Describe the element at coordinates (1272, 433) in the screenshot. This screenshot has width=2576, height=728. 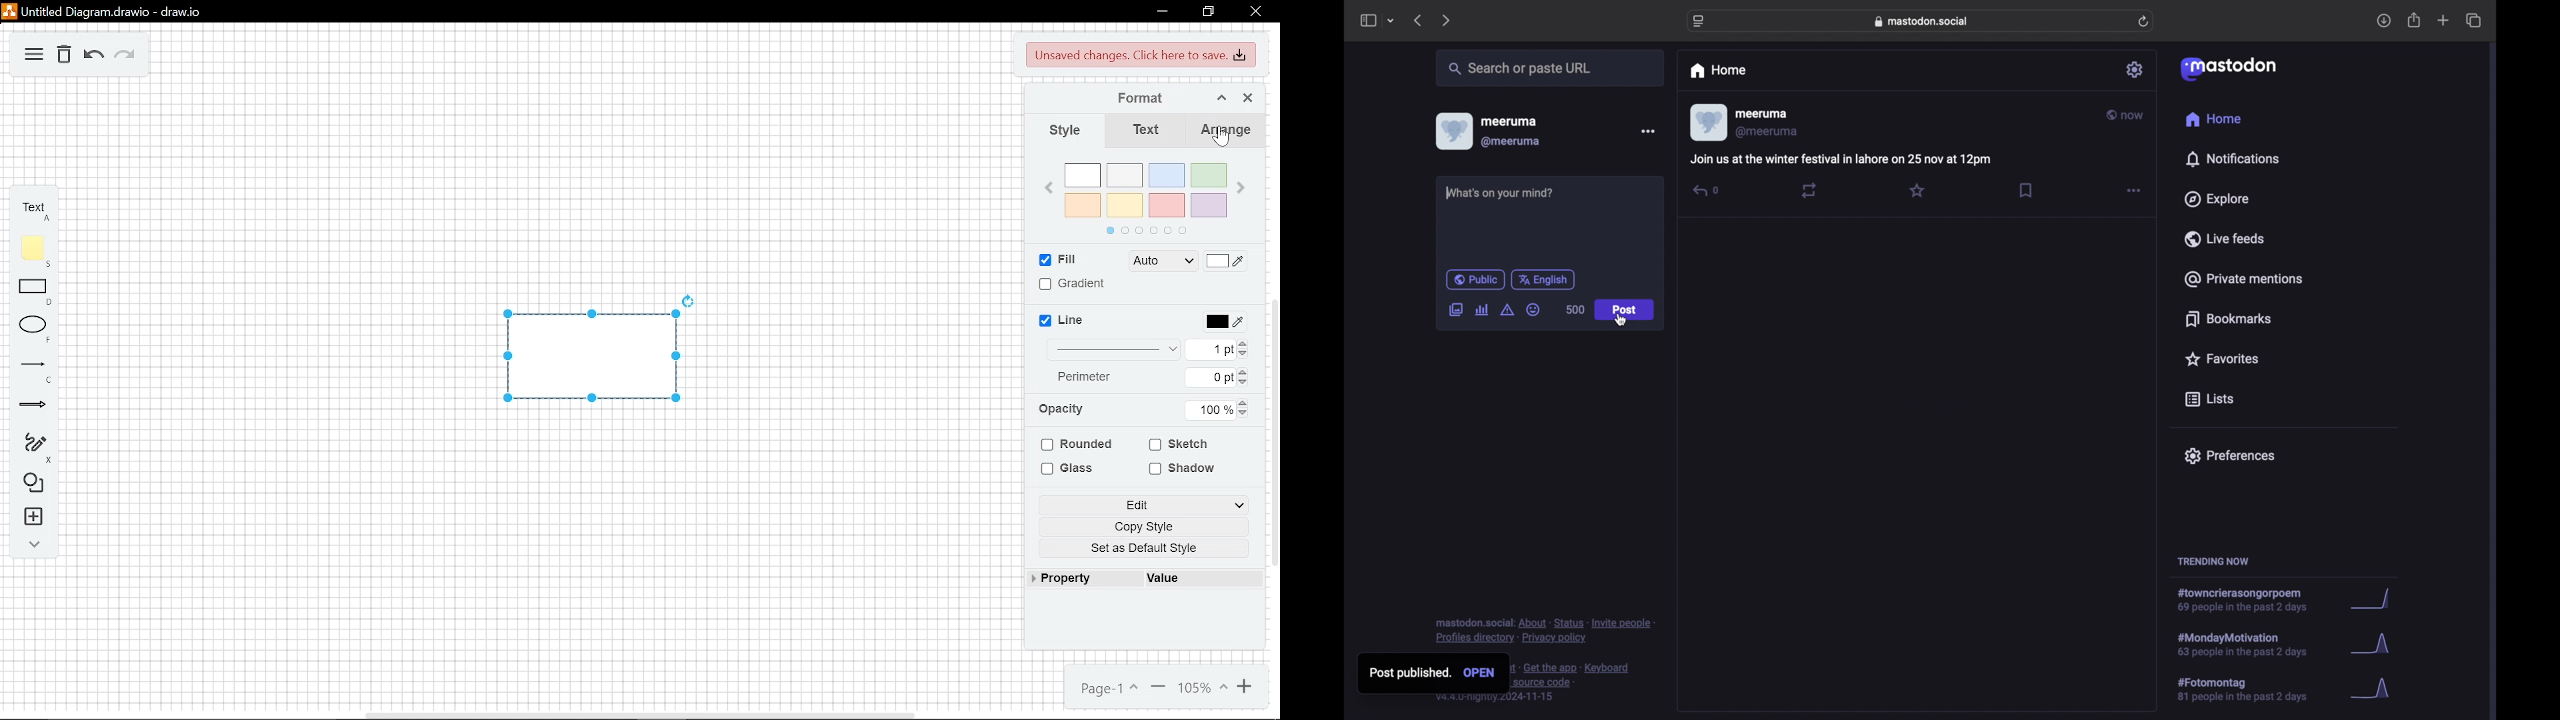
I see `vertical scrollbar` at that location.